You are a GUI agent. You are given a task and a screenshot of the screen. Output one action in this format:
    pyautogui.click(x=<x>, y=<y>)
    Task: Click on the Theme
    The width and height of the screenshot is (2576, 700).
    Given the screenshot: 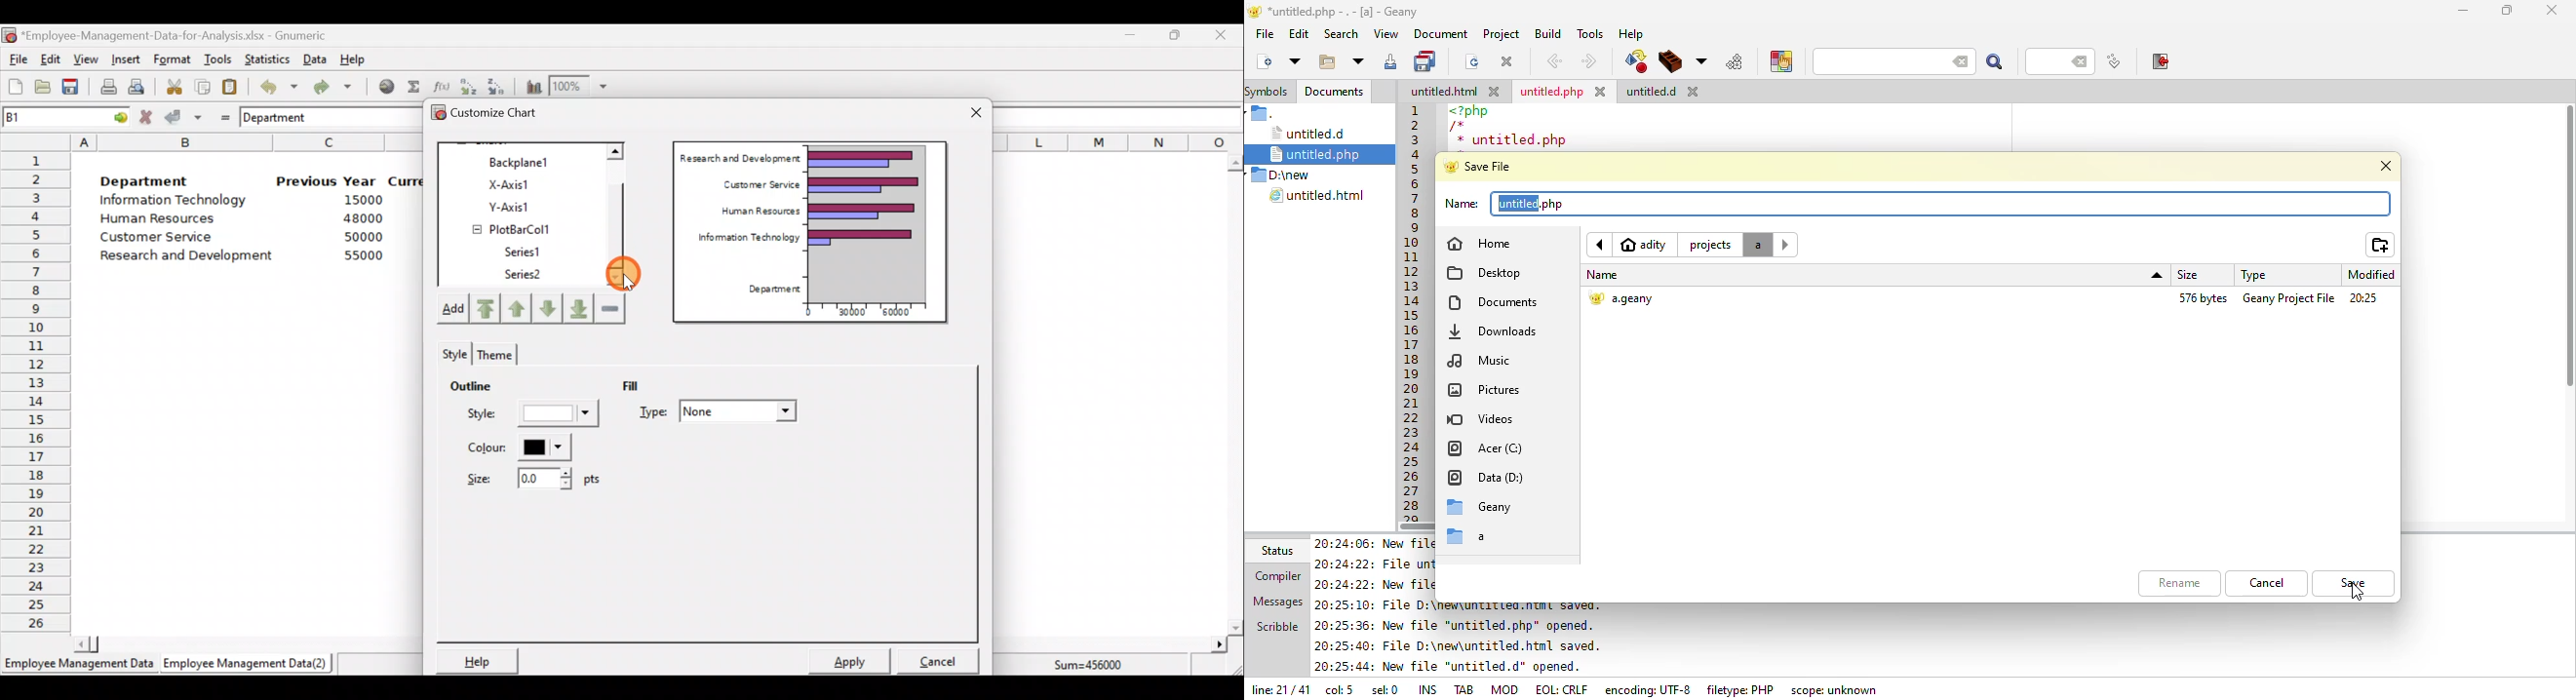 What is the action you would take?
    pyautogui.click(x=493, y=355)
    